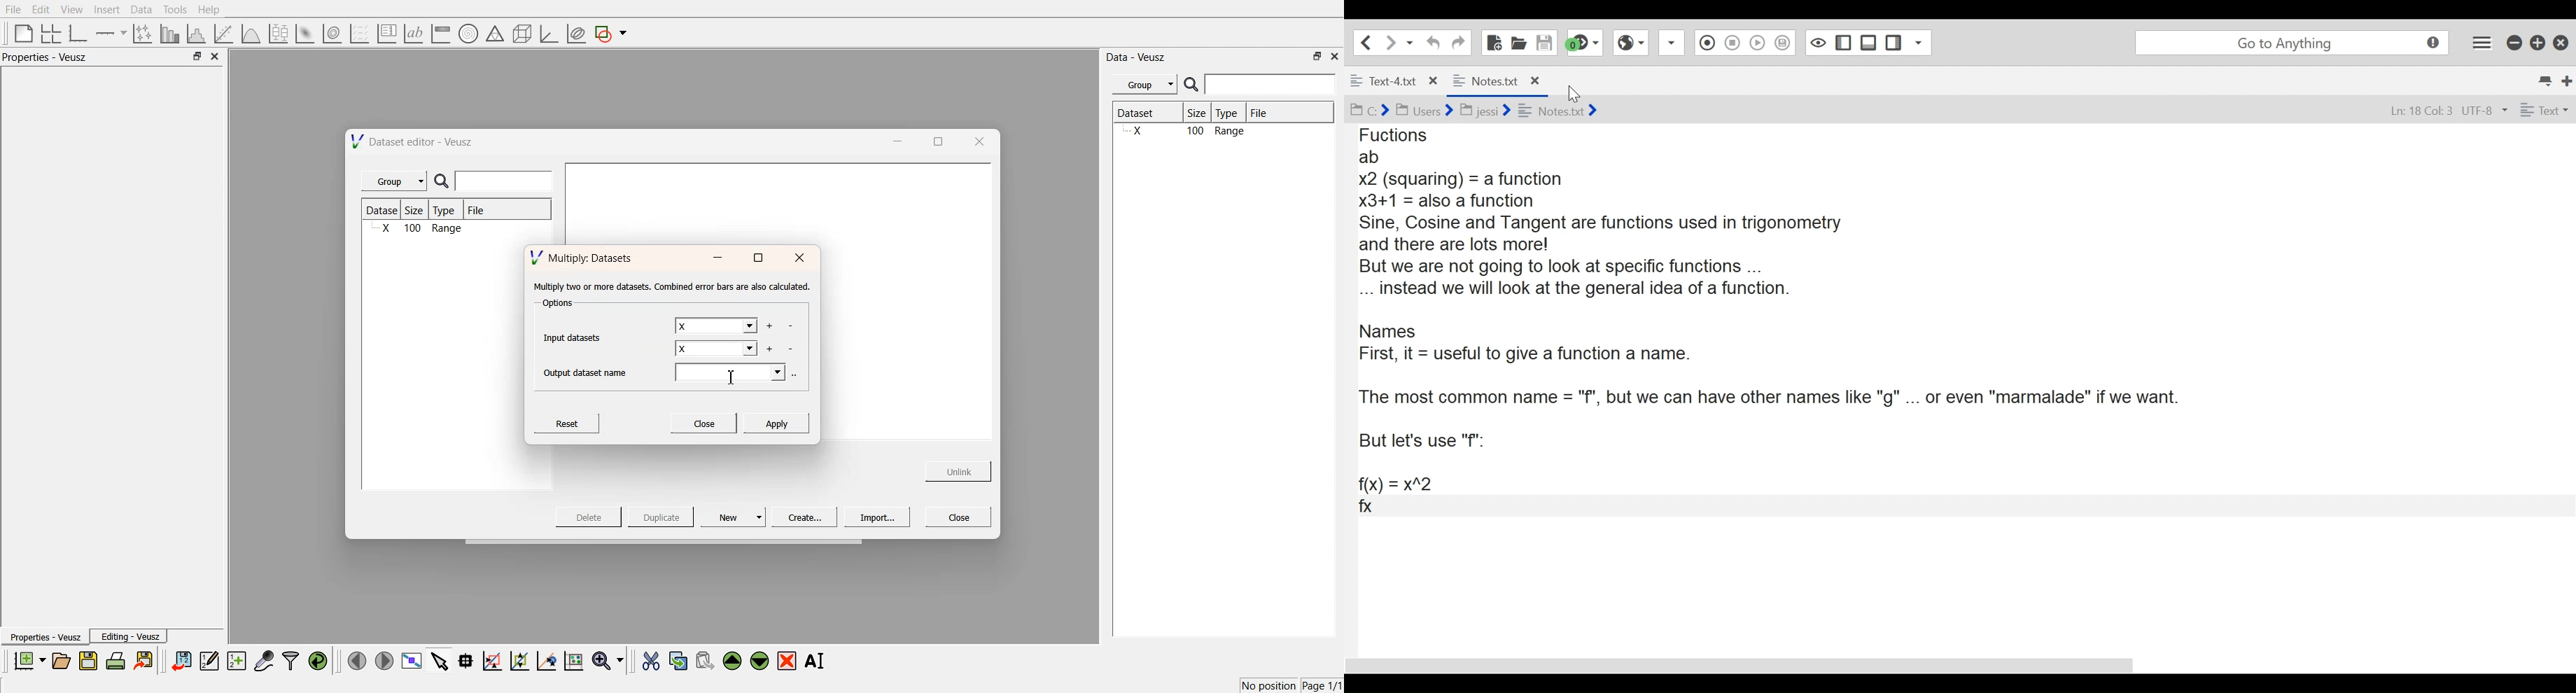 This screenshot has height=700, width=2576. I want to click on zoom out the graph axes, so click(518, 660).